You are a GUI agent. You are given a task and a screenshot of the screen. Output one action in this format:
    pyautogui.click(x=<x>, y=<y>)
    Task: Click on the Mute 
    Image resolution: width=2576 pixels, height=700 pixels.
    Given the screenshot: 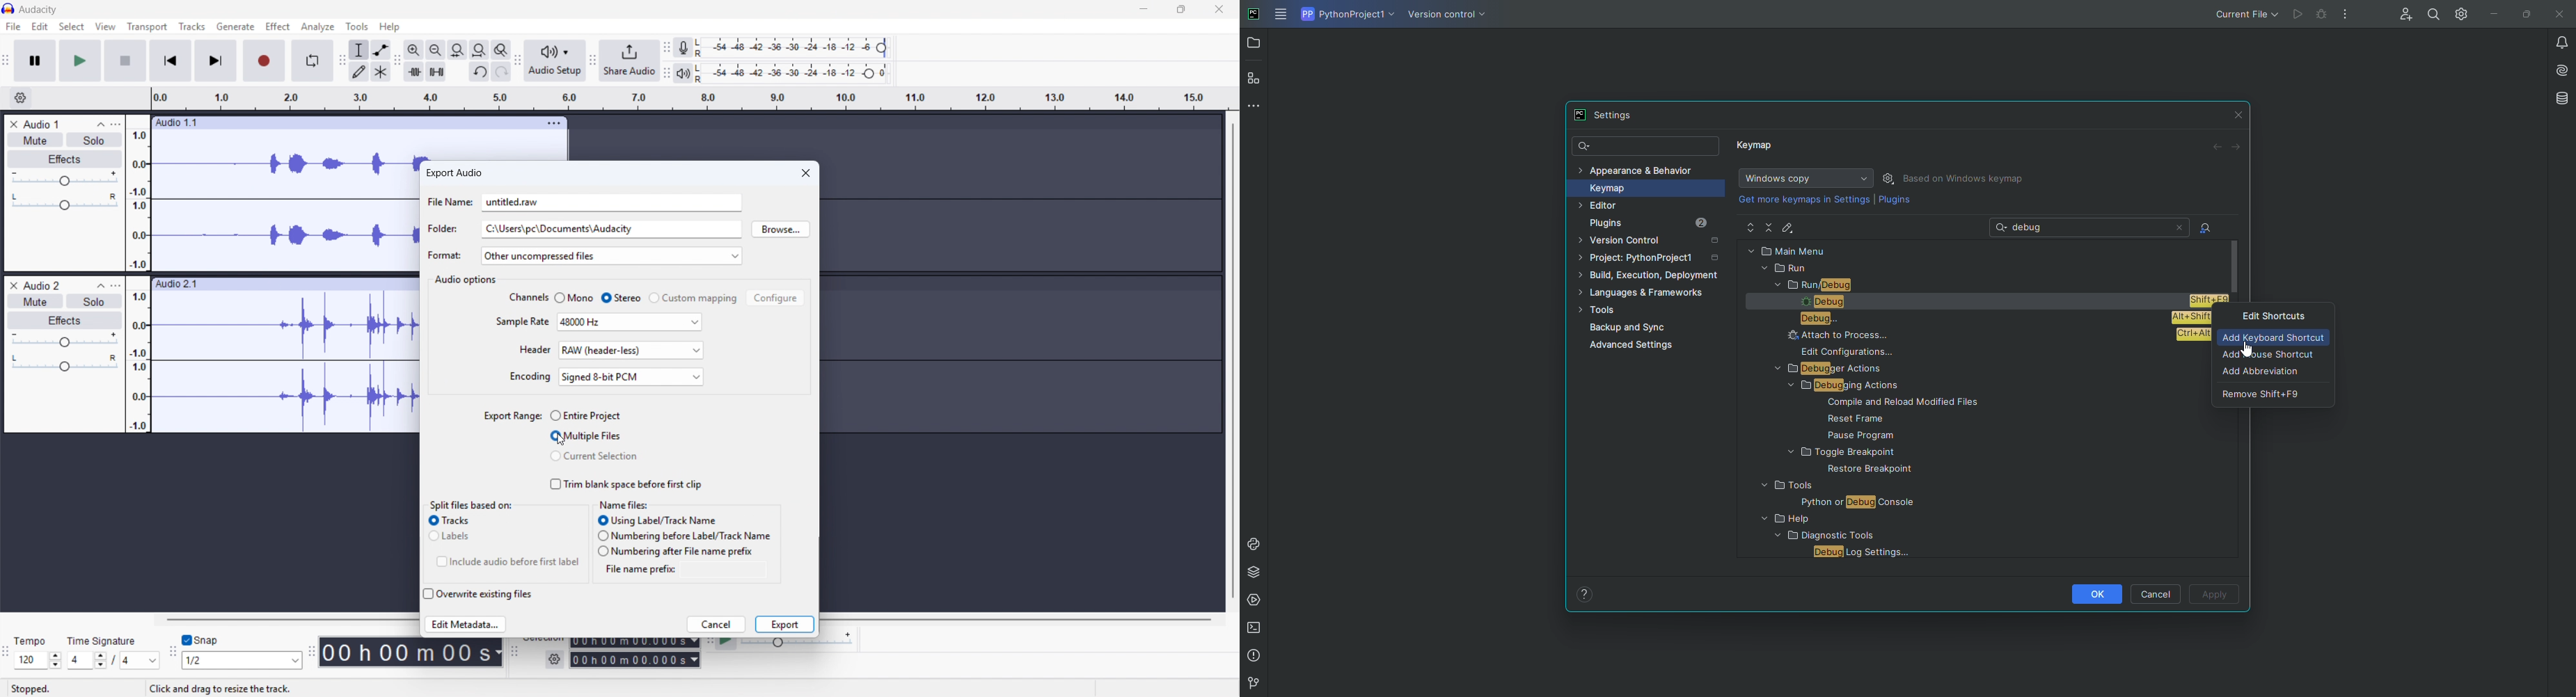 What is the action you would take?
    pyautogui.click(x=36, y=301)
    